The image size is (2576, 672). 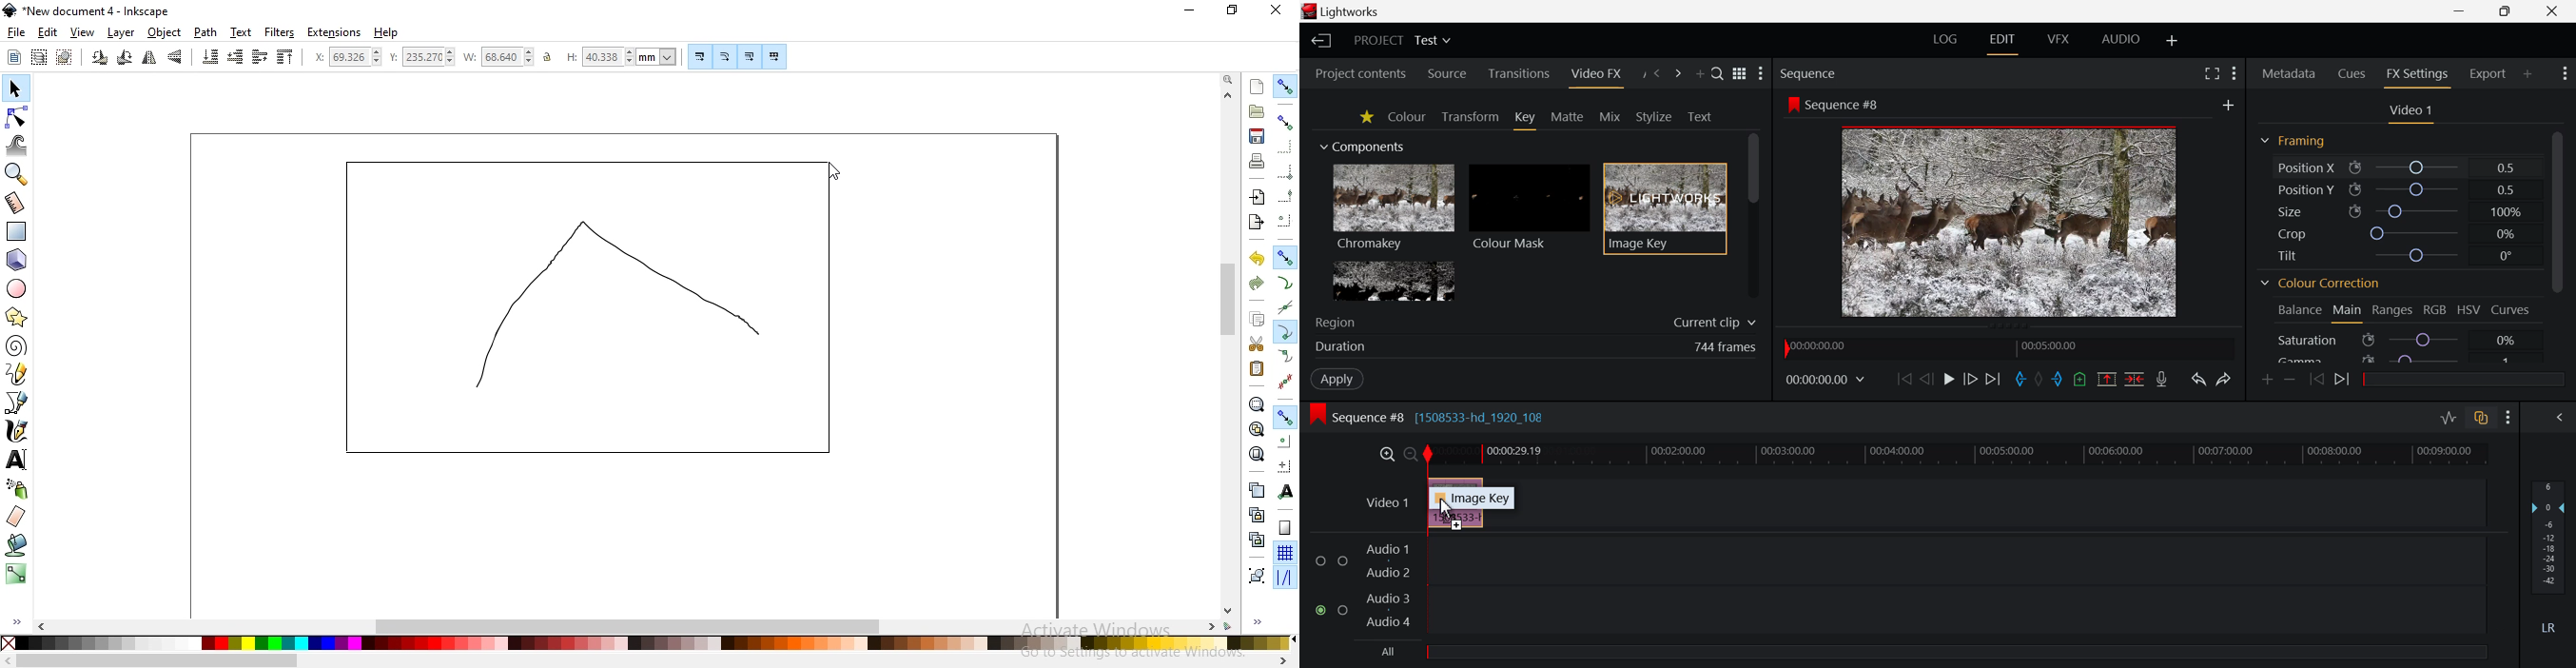 What do you see at coordinates (631, 624) in the screenshot?
I see `scrollbar` at bounding box center [631, 624].